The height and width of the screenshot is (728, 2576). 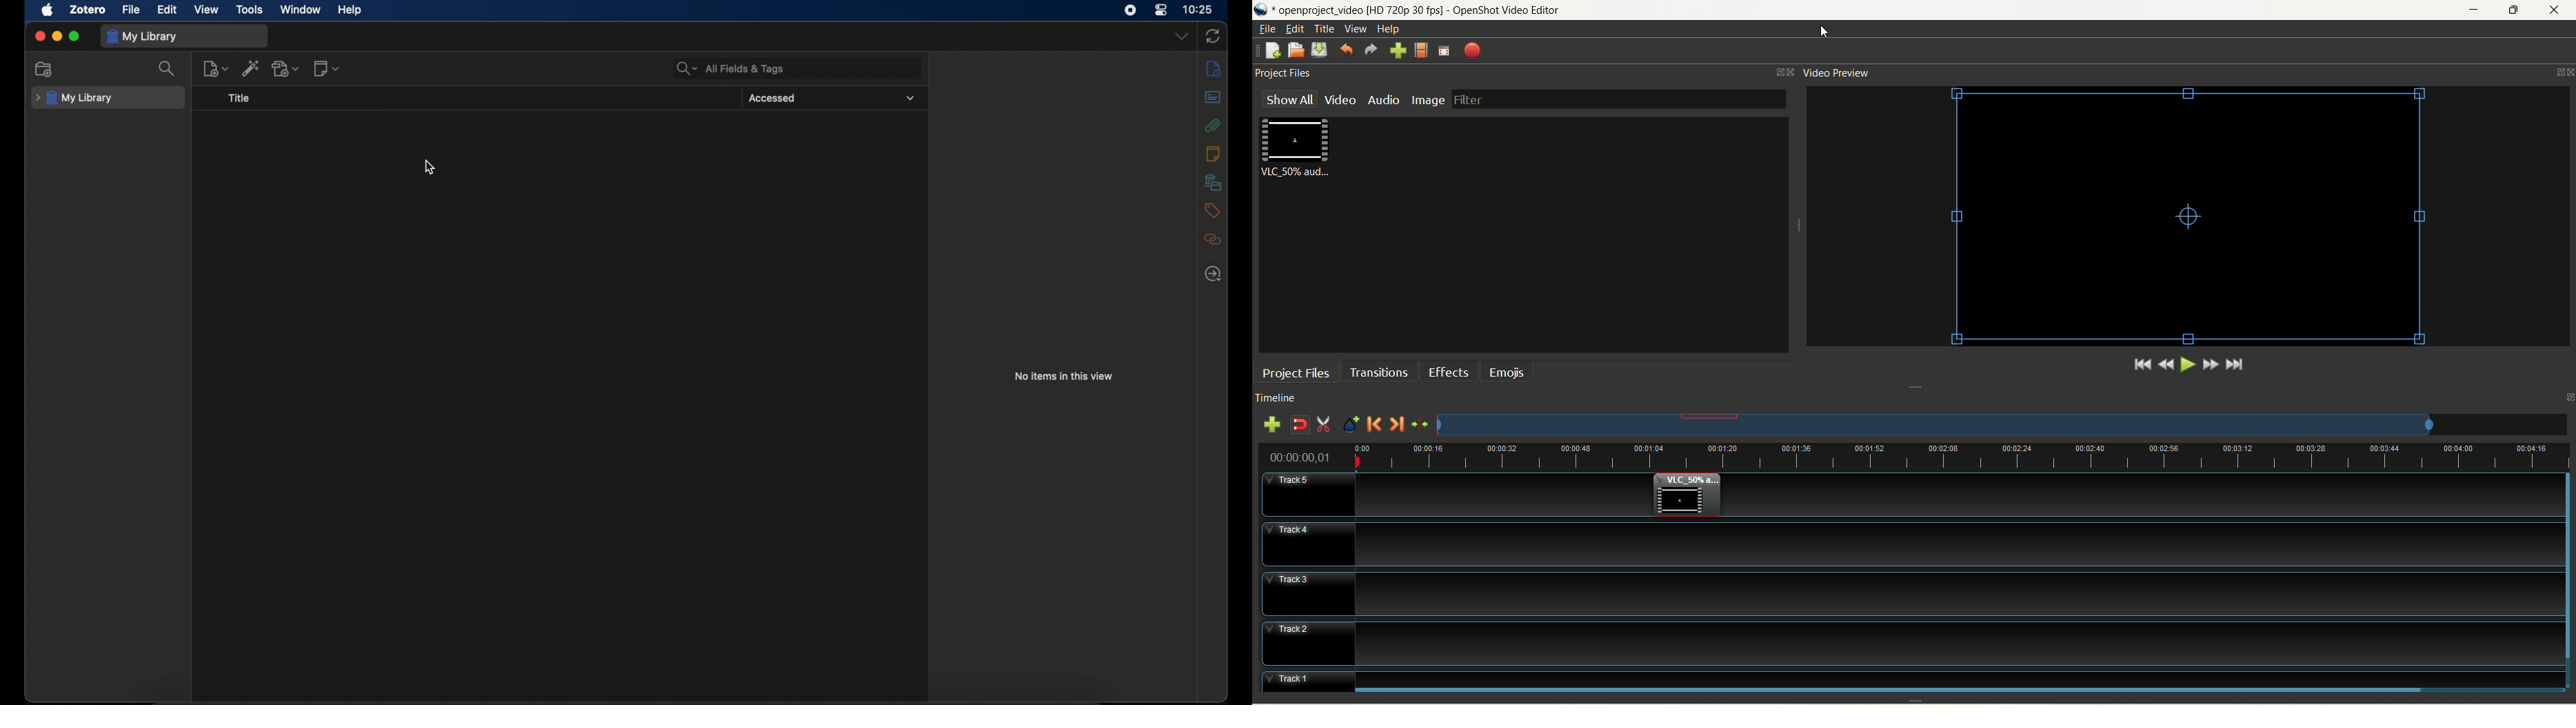 What do you see at coordinates (1307, 544) in the screenshot?
I see `track4` at bounding box center [1307, 544].